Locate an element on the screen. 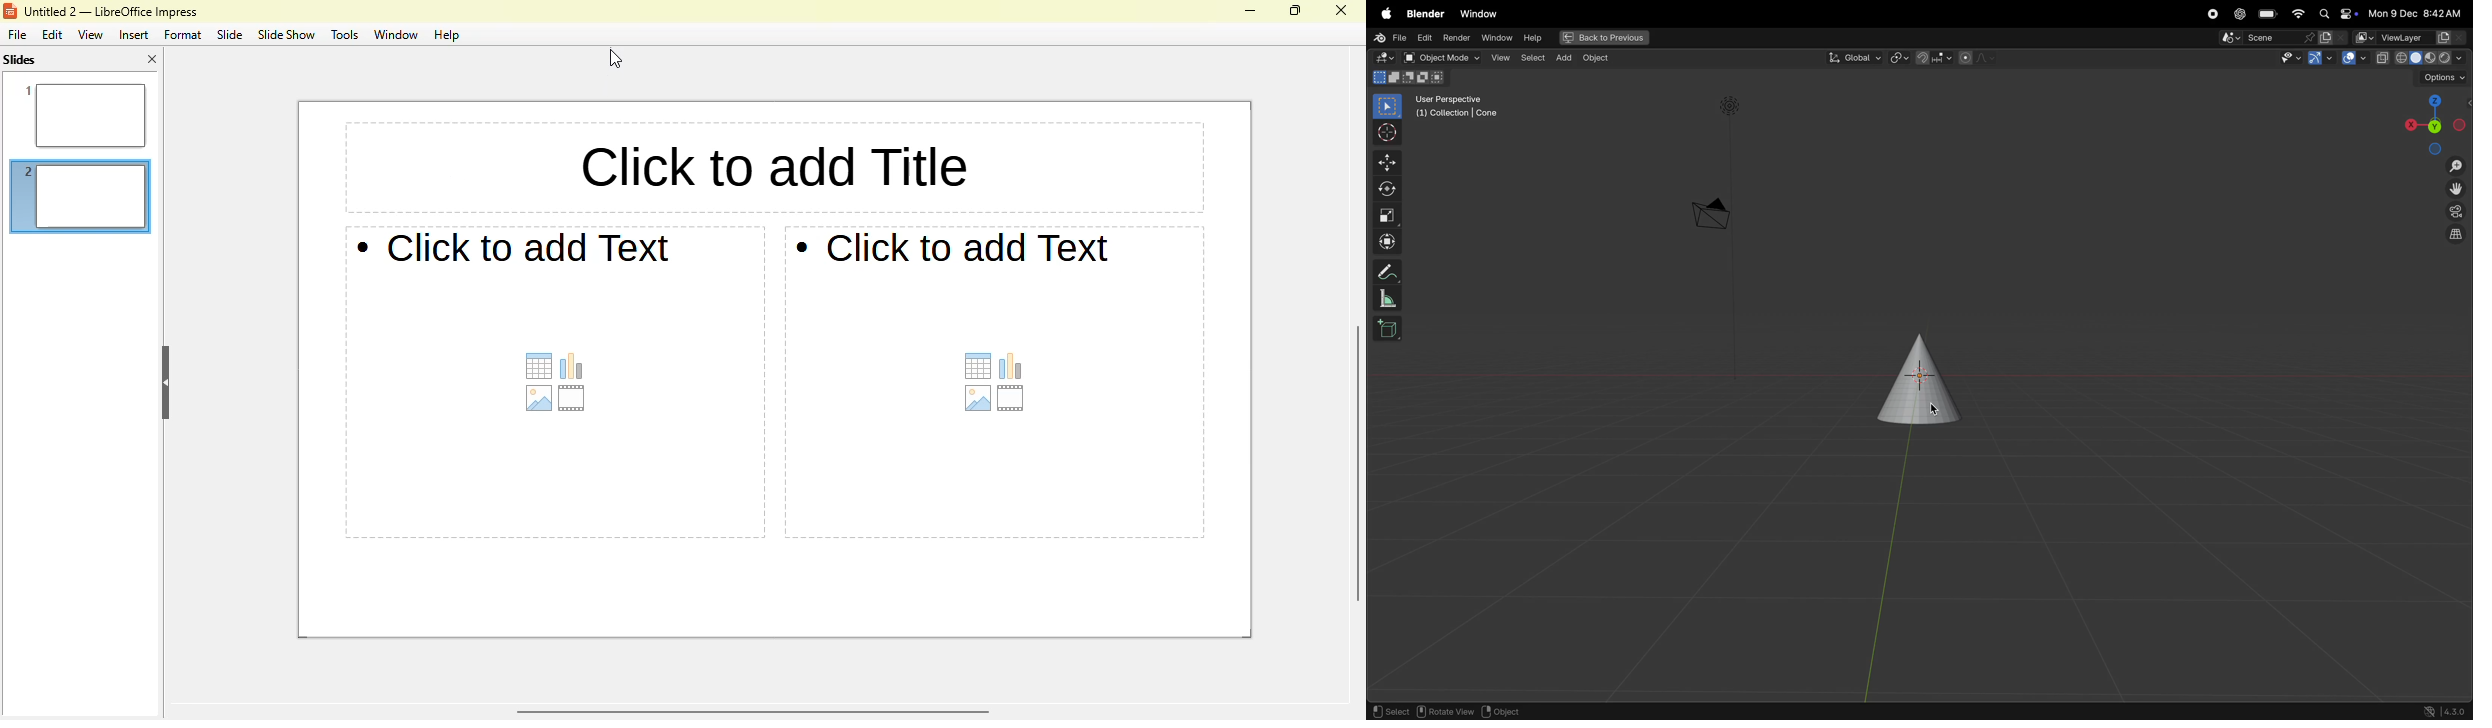  show overlays is located at coordinates (2355, 58).